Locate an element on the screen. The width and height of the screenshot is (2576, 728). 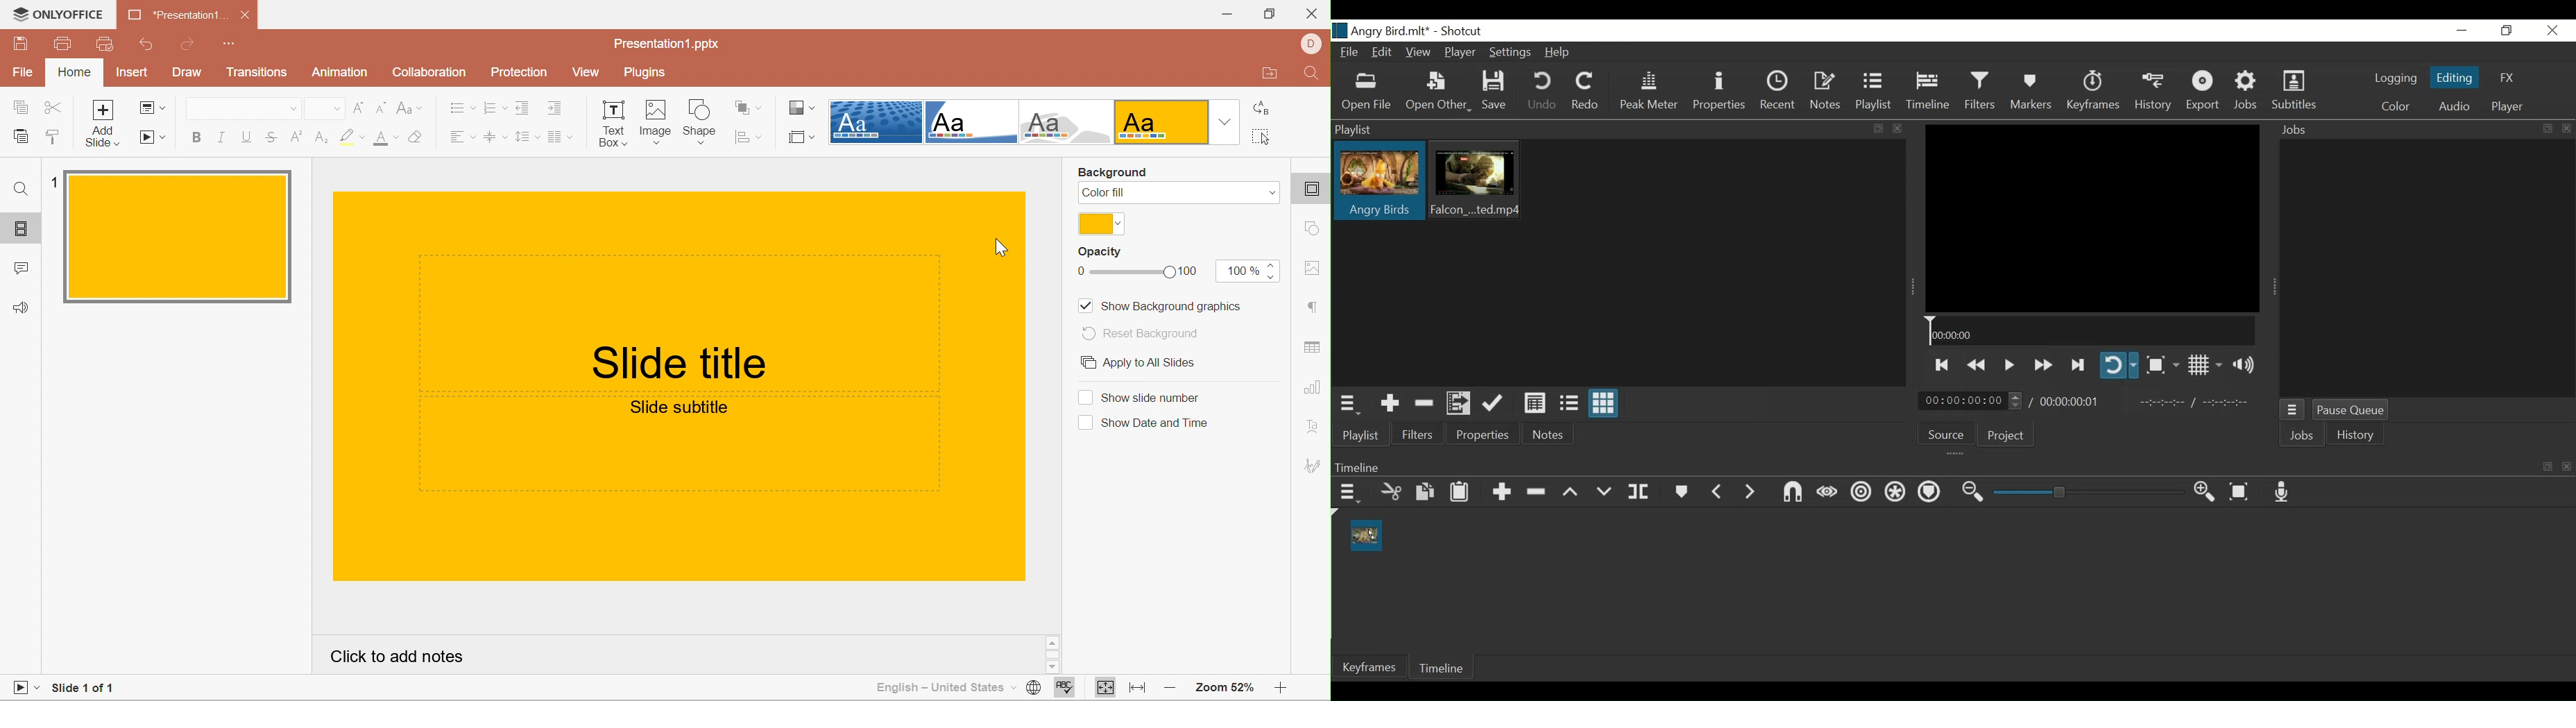
Ripple markers is located at coordinates (1929, 493).